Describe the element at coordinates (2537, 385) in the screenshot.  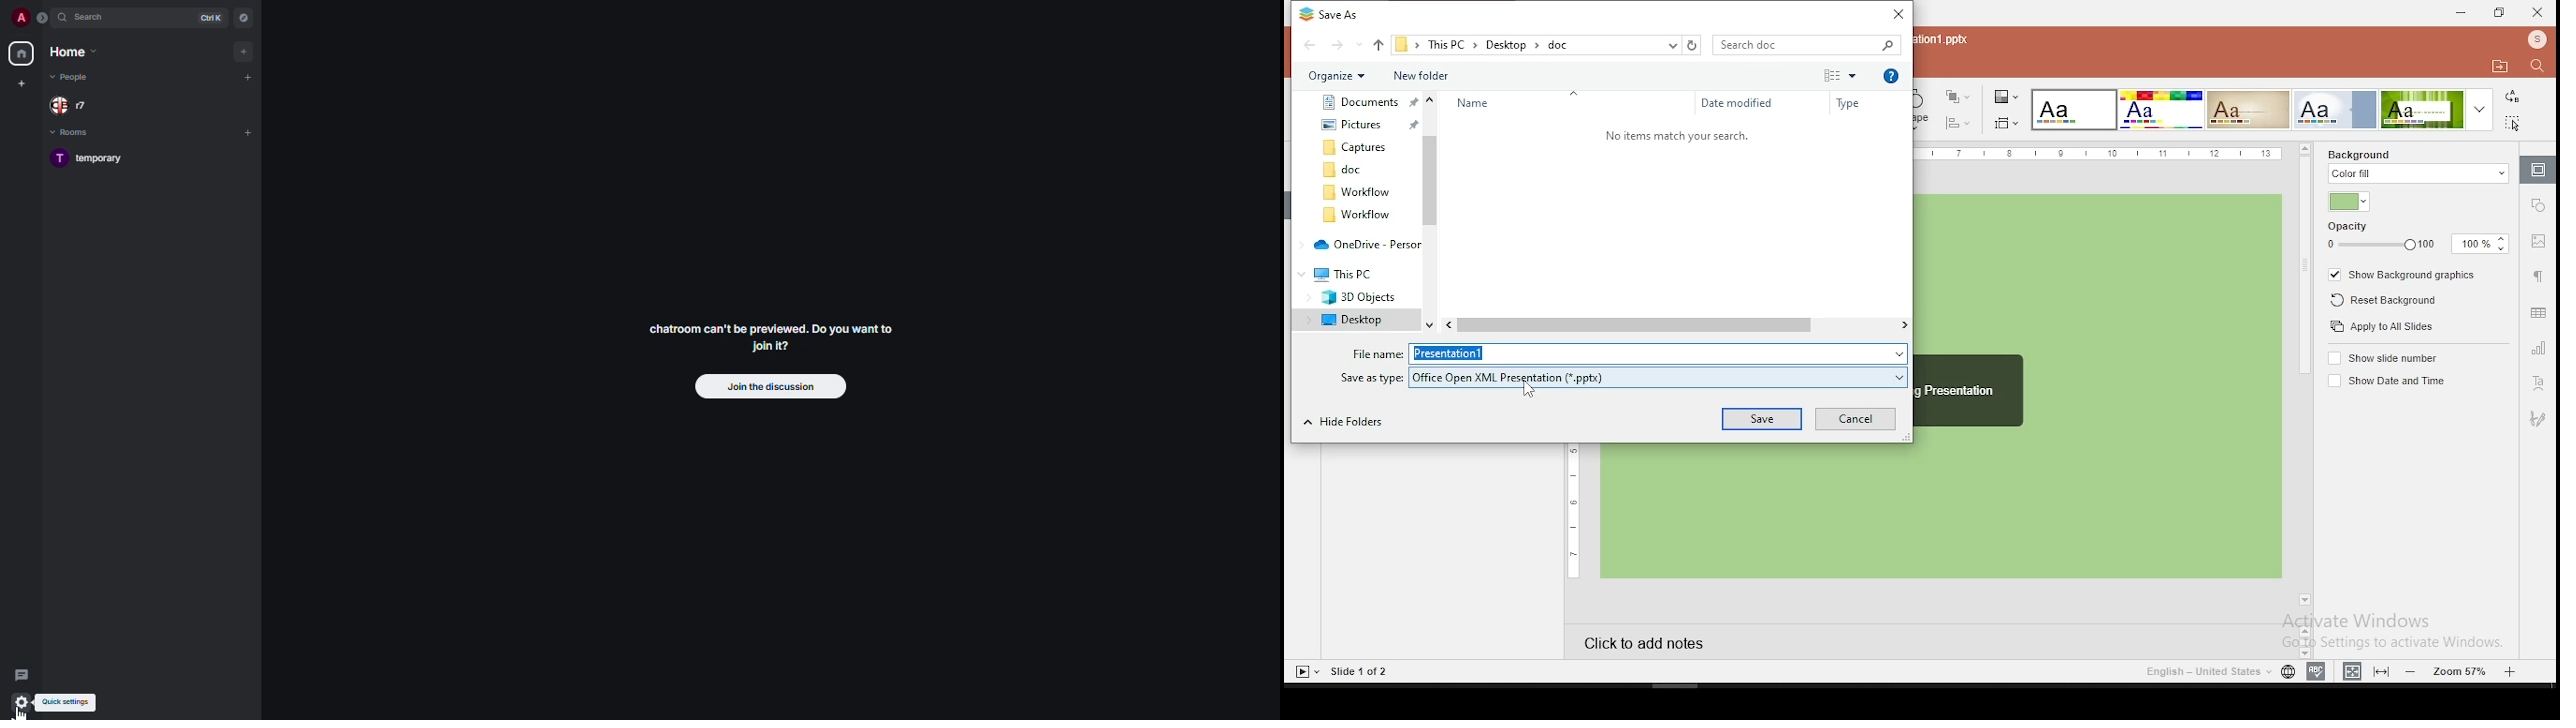
I see `text art settings` at that location.